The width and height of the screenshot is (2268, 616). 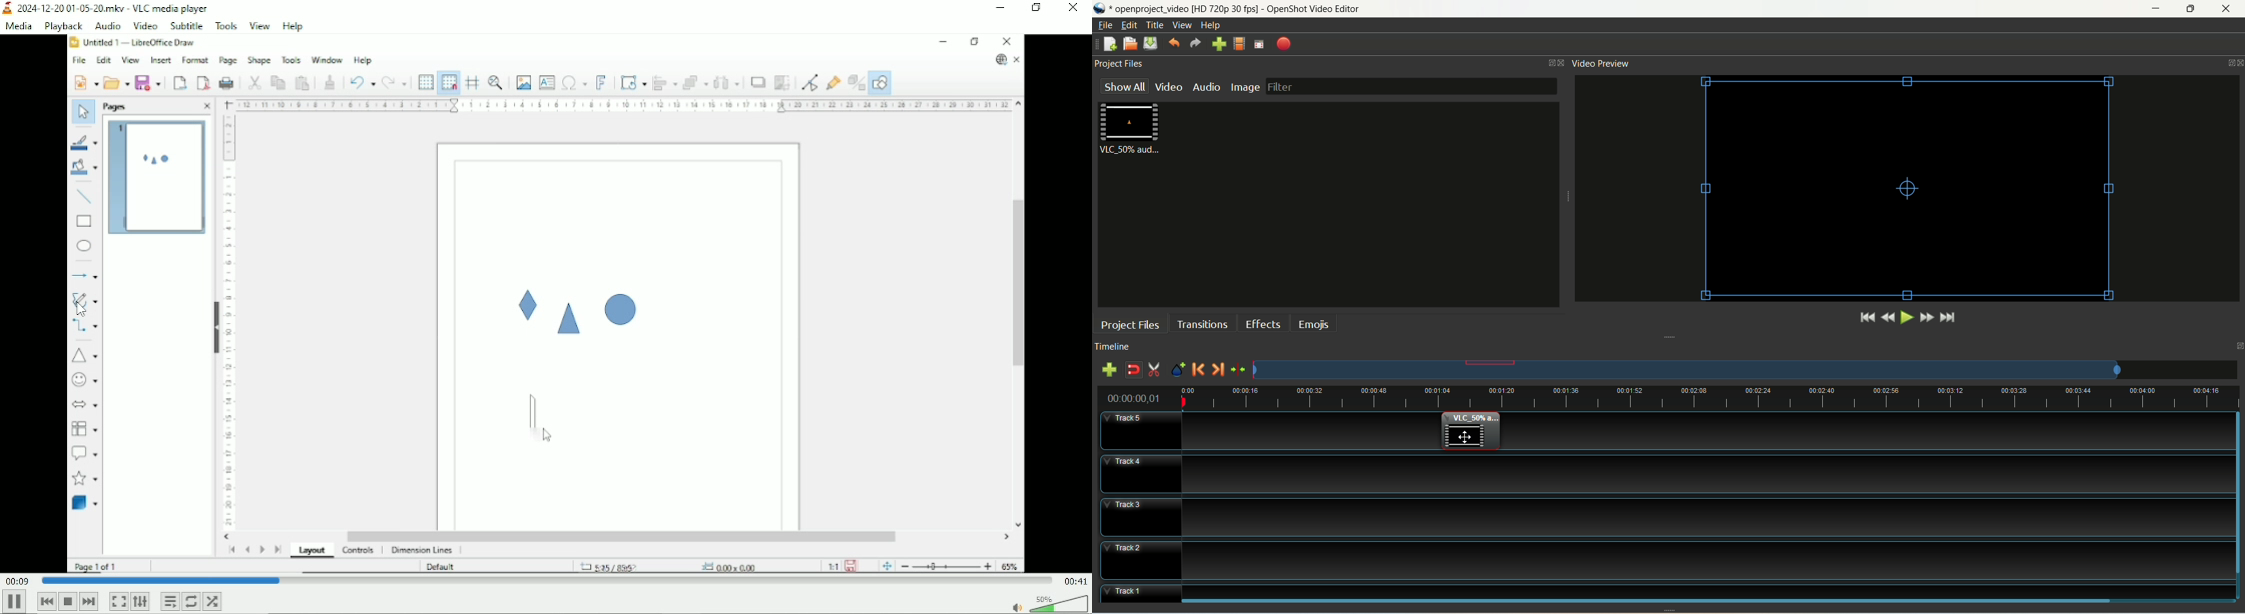 I want to click on Panel control menu, so click(x=1557, y=63).